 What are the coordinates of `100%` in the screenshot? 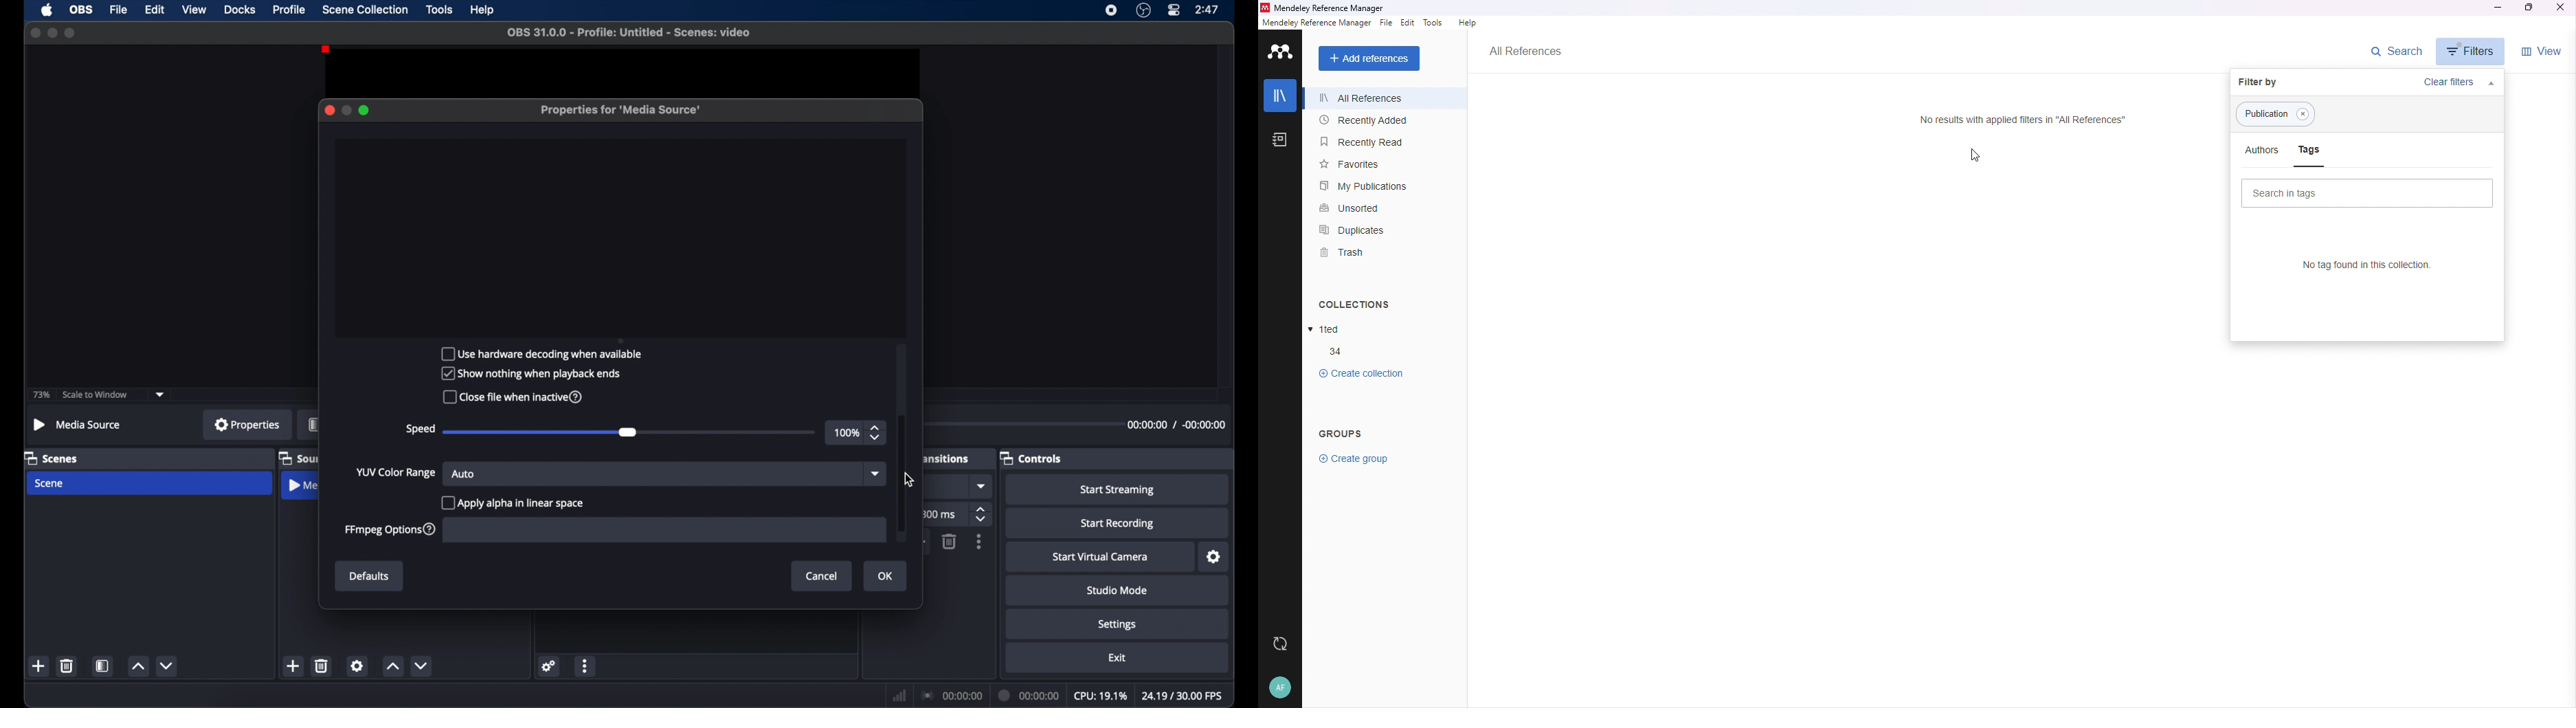 It's located at (847, 433).